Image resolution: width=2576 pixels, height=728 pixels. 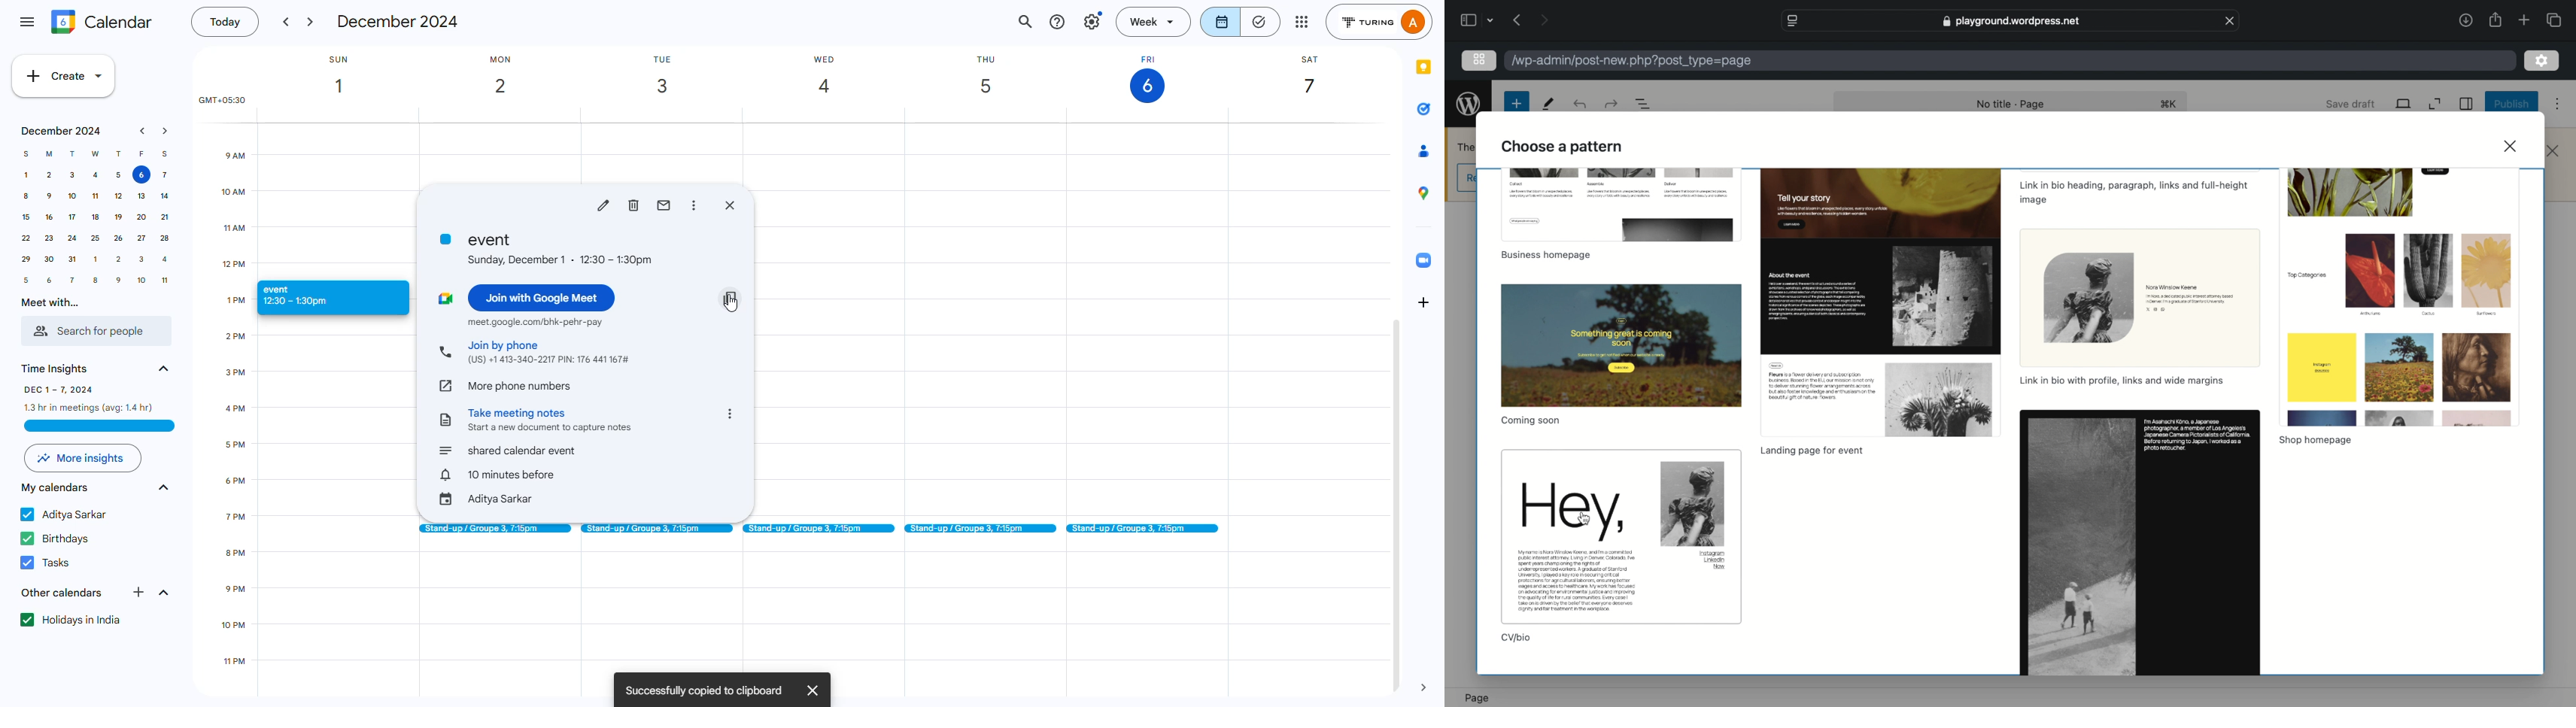 What do you see at coordinates (220, 101) in the screenshot?
I see `‘GMT+05:30` at bounding box center [220, 101].